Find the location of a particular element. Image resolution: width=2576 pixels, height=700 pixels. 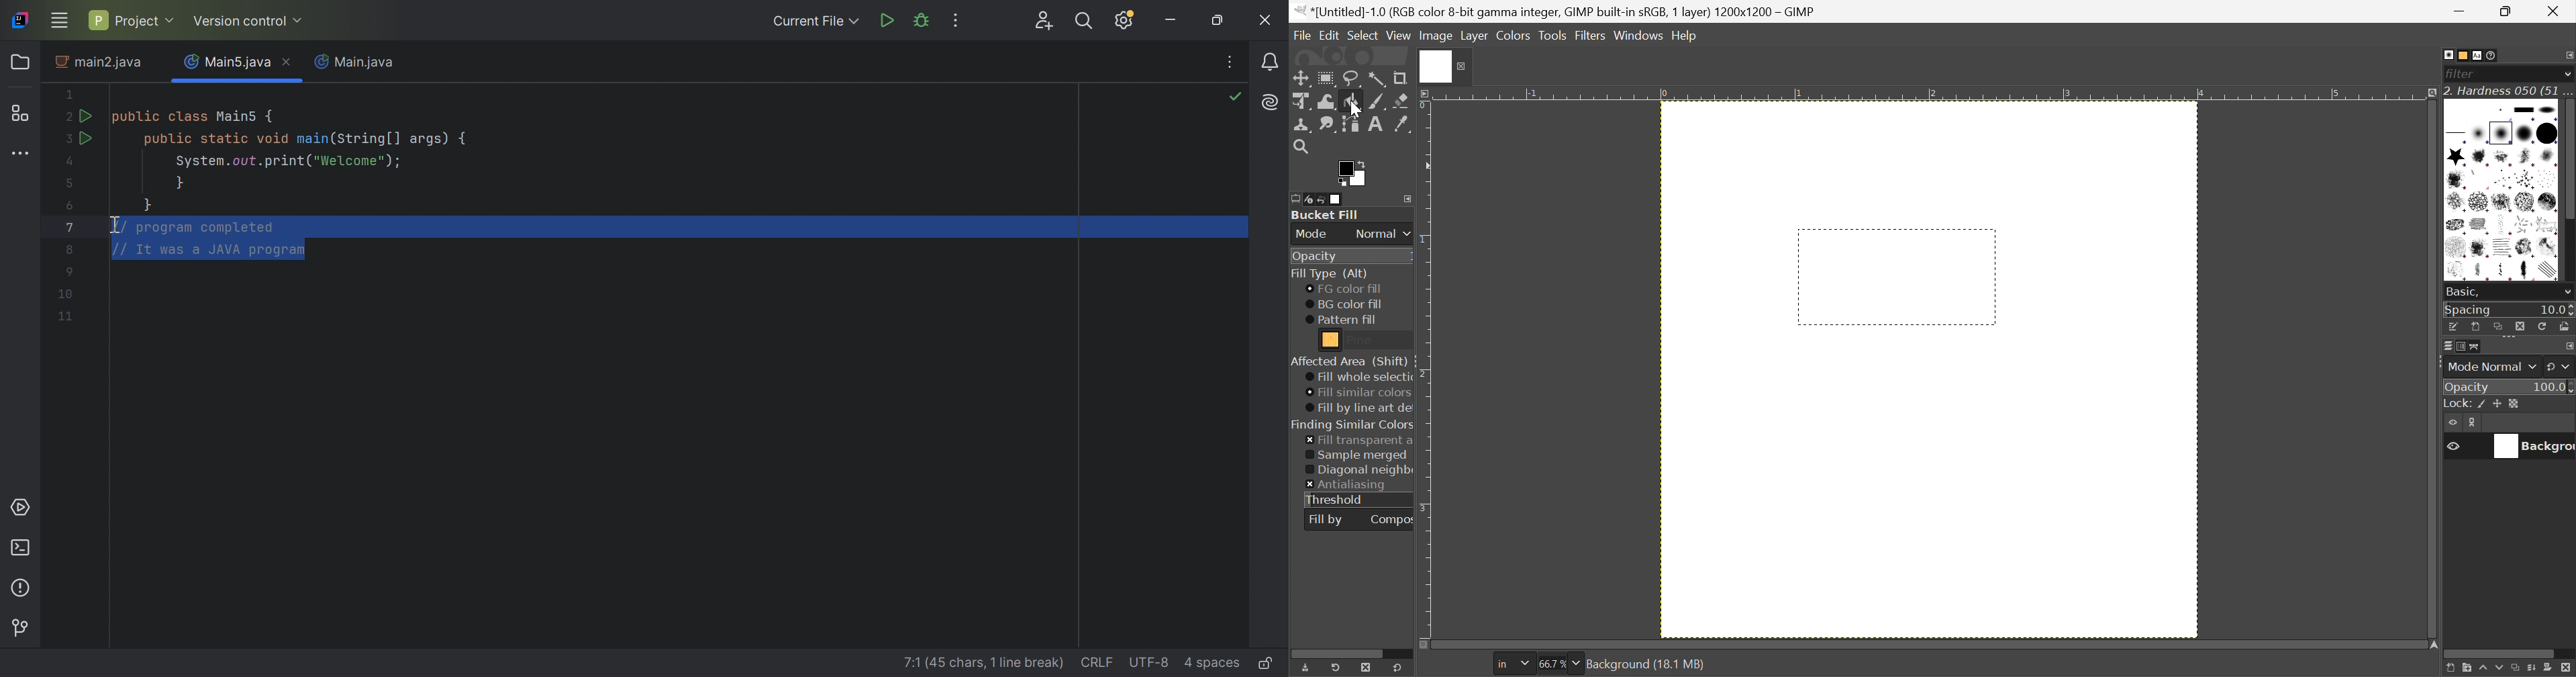

Fill similar colors is located at coordinates (1357, 393).